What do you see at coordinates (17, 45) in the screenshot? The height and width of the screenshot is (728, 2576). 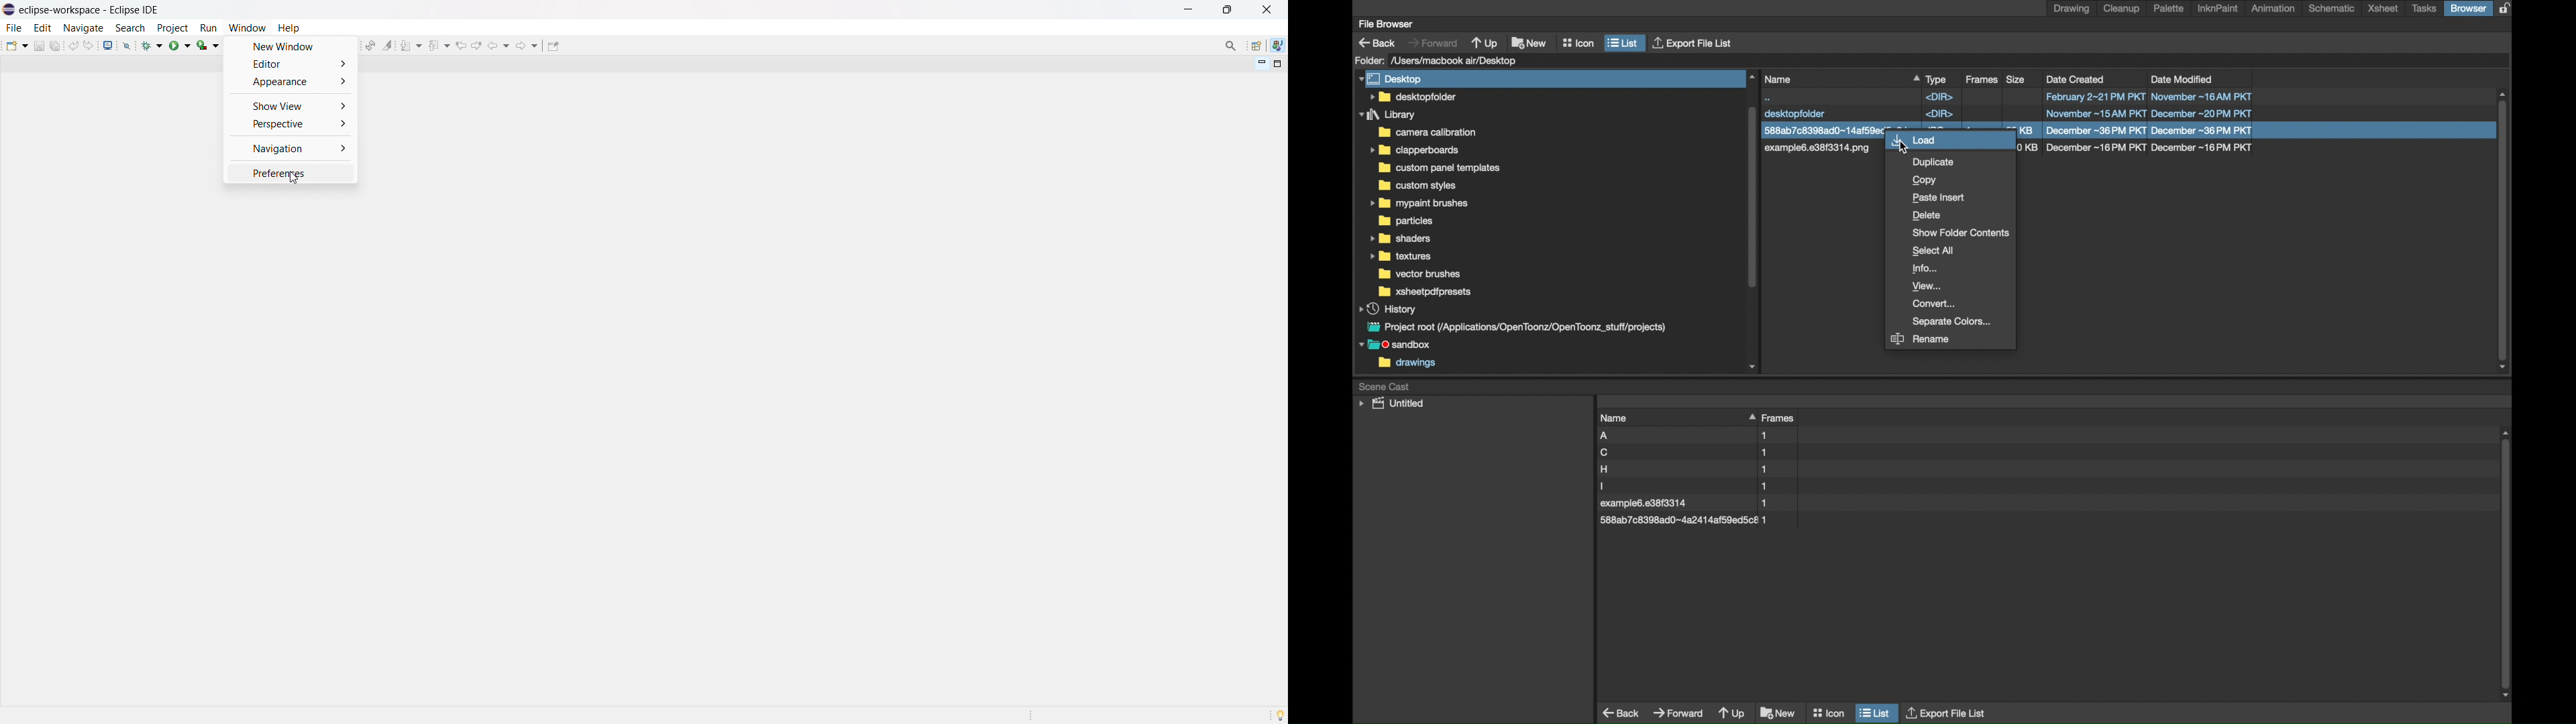 I see `new` at bounding box center [17, 45].